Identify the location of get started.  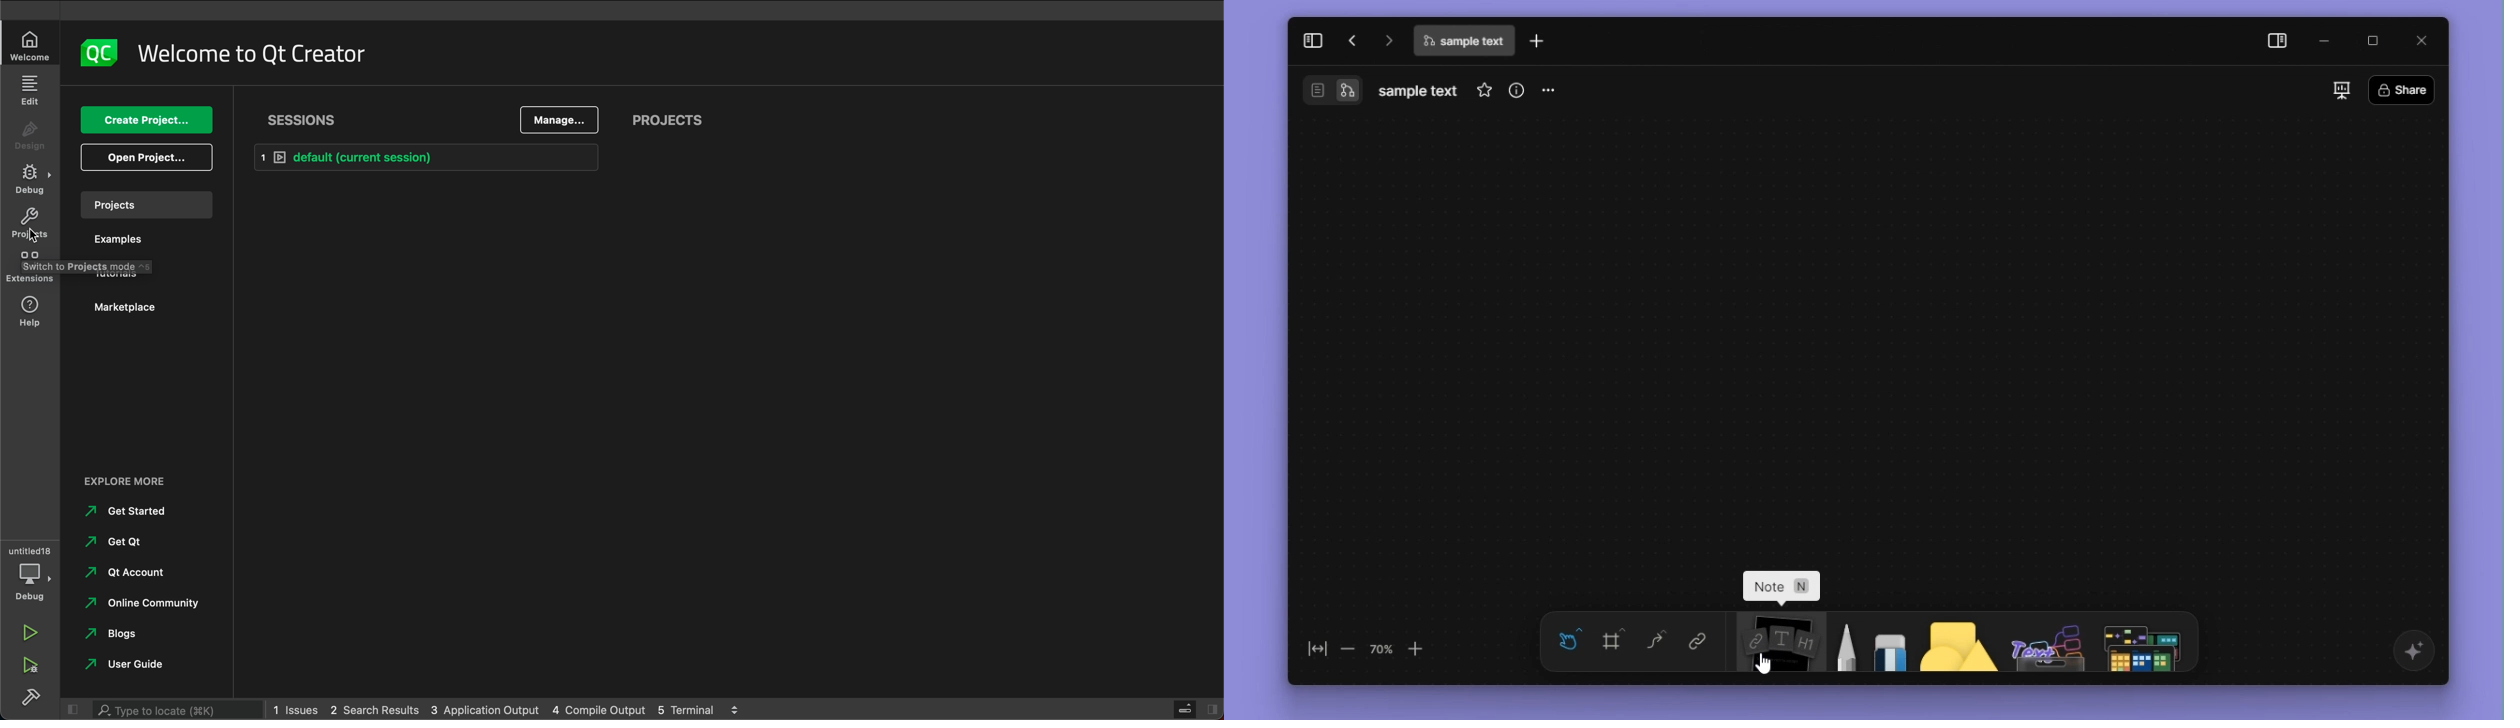
(125, 510).